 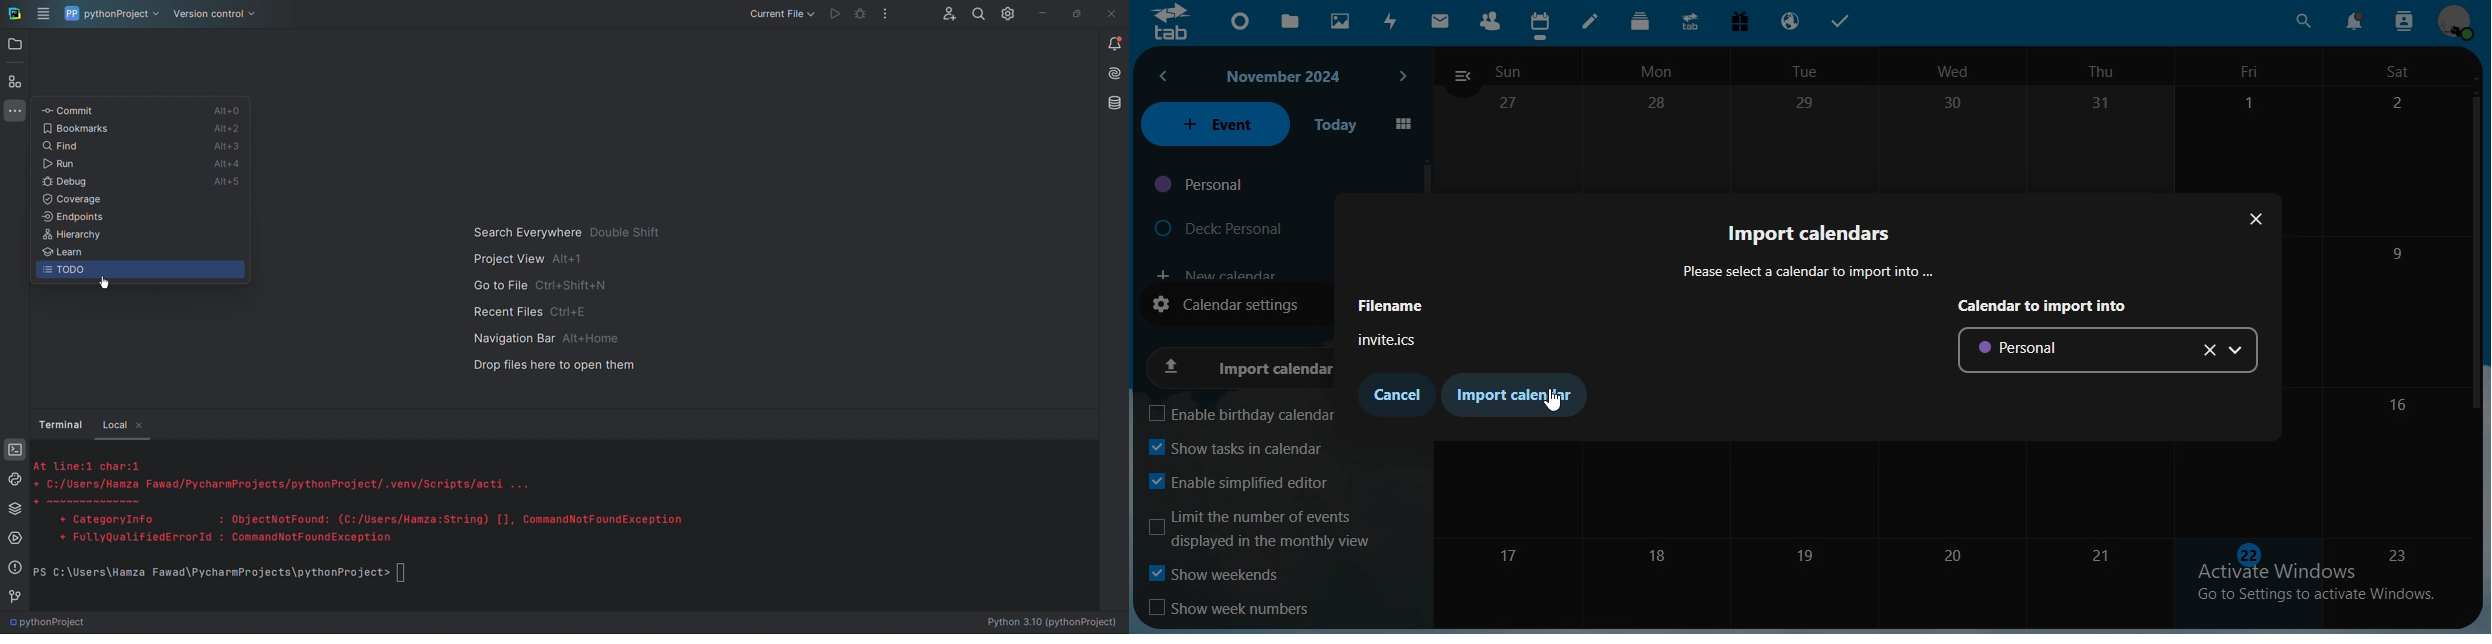 I want to click on email hosting, so click(x=1792, y=20).